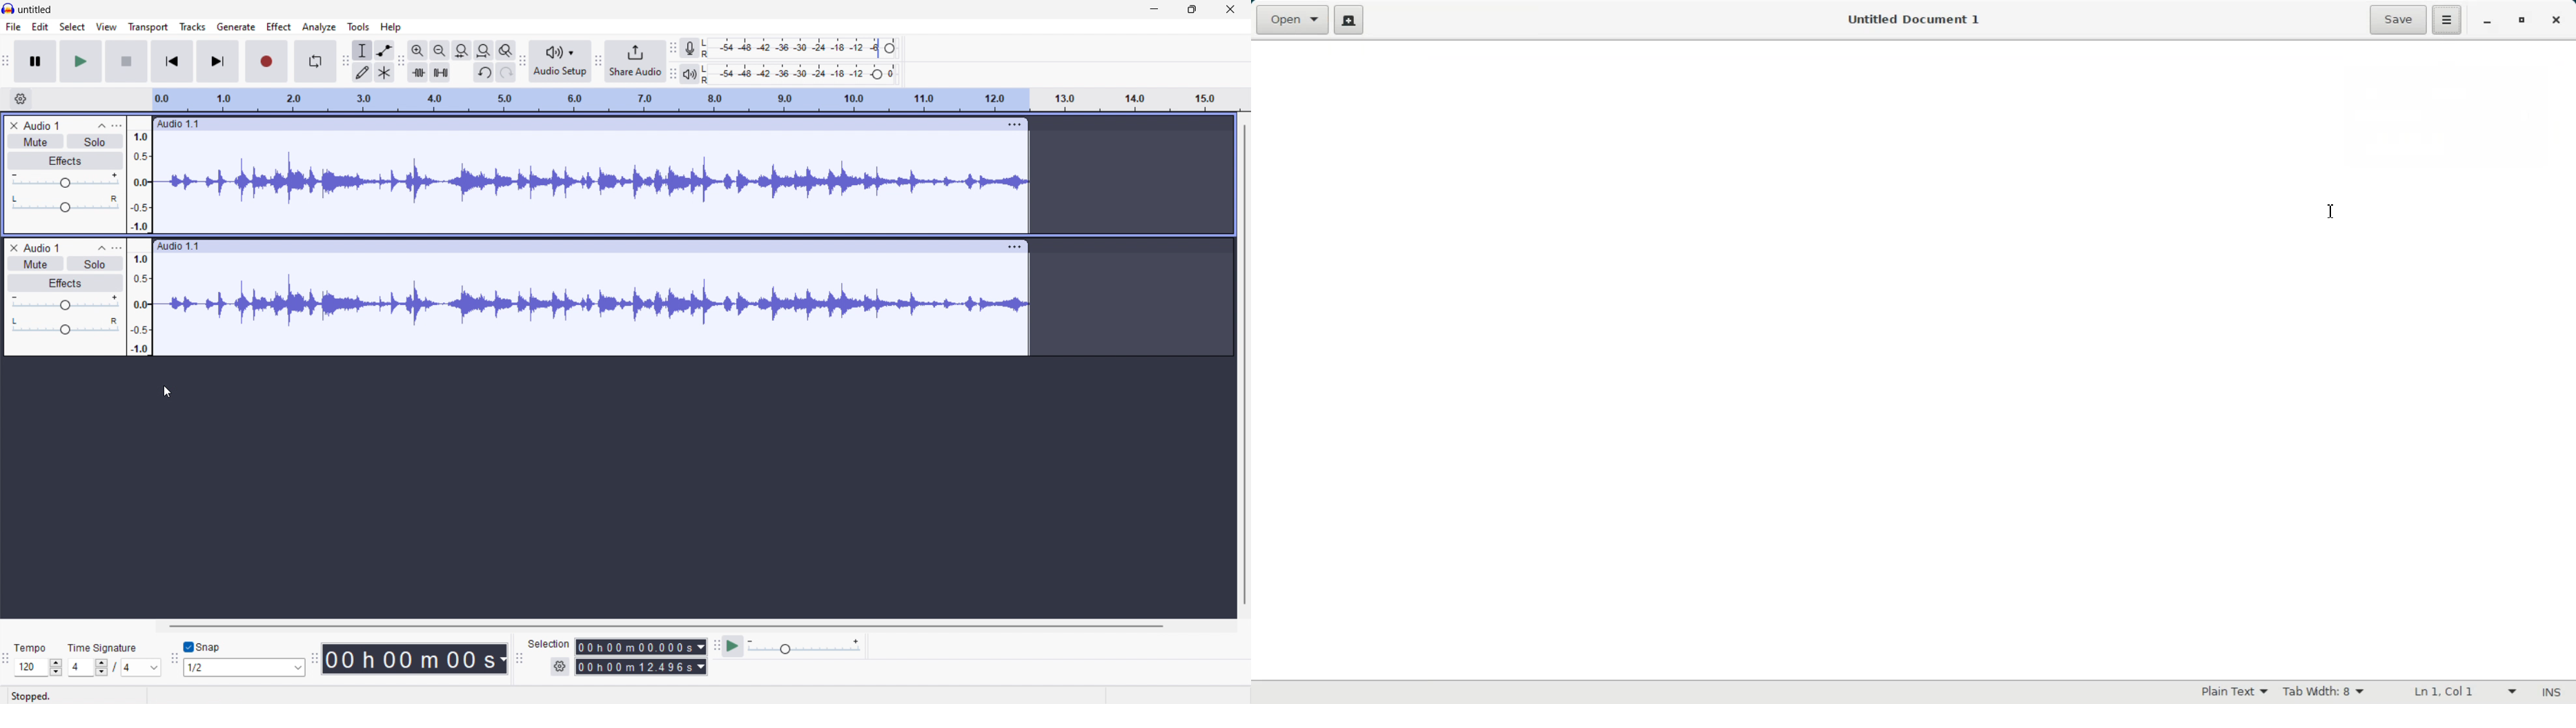  What do you see at coordinates (2322, 692) in the screenshot?
I see `Tab width ` at bounding box center [2322, 692].